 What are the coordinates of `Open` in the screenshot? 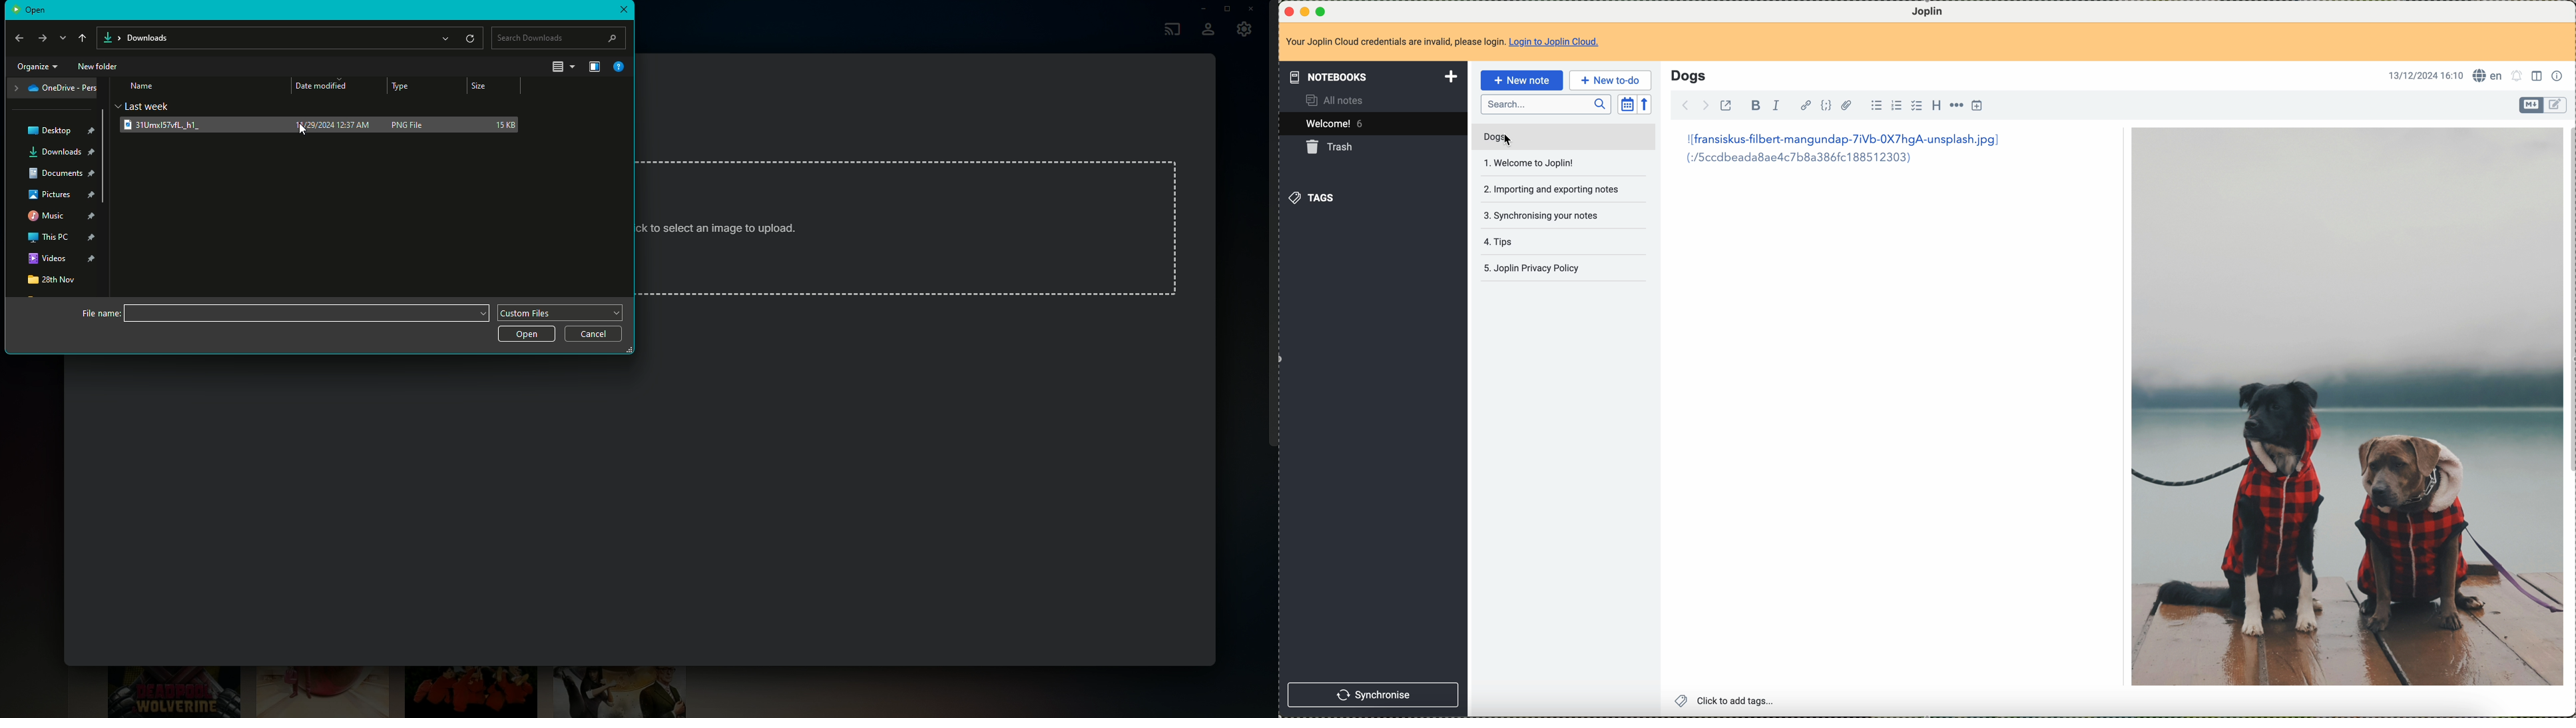 It's located at (526, 334).